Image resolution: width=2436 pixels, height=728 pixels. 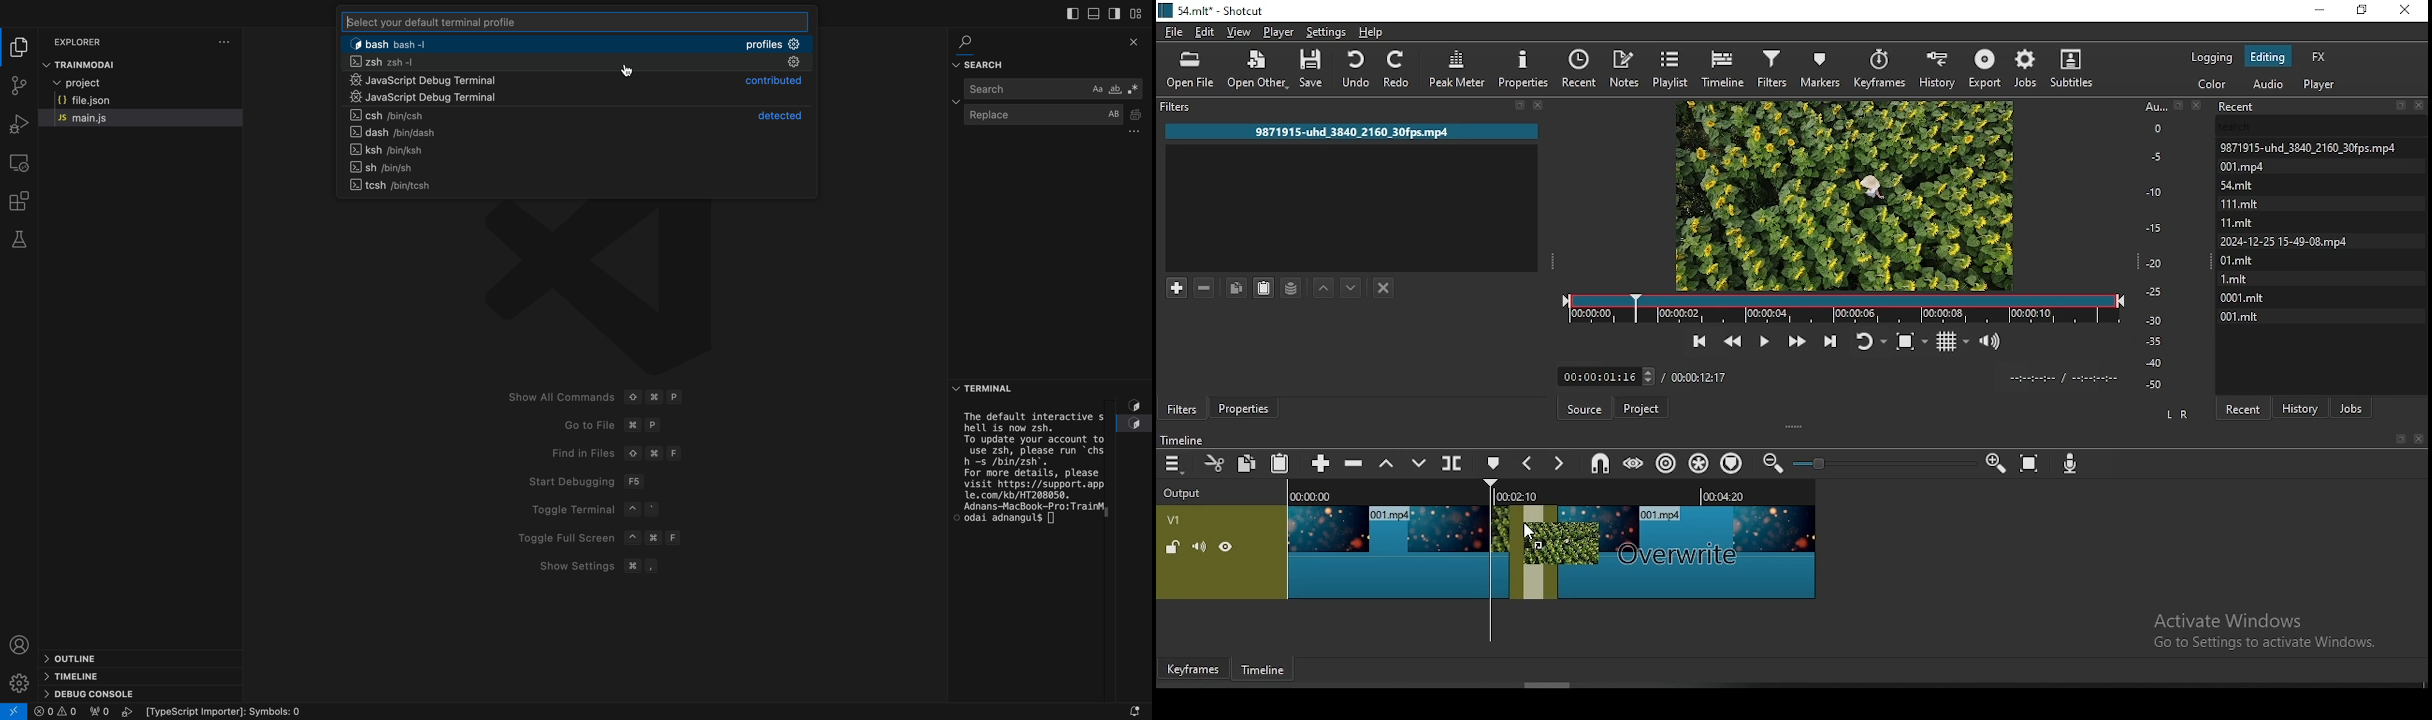 What do you see at coordinates (2403, 11) in the screenshot?
I see `close window` at bounding box center [2403, 11].